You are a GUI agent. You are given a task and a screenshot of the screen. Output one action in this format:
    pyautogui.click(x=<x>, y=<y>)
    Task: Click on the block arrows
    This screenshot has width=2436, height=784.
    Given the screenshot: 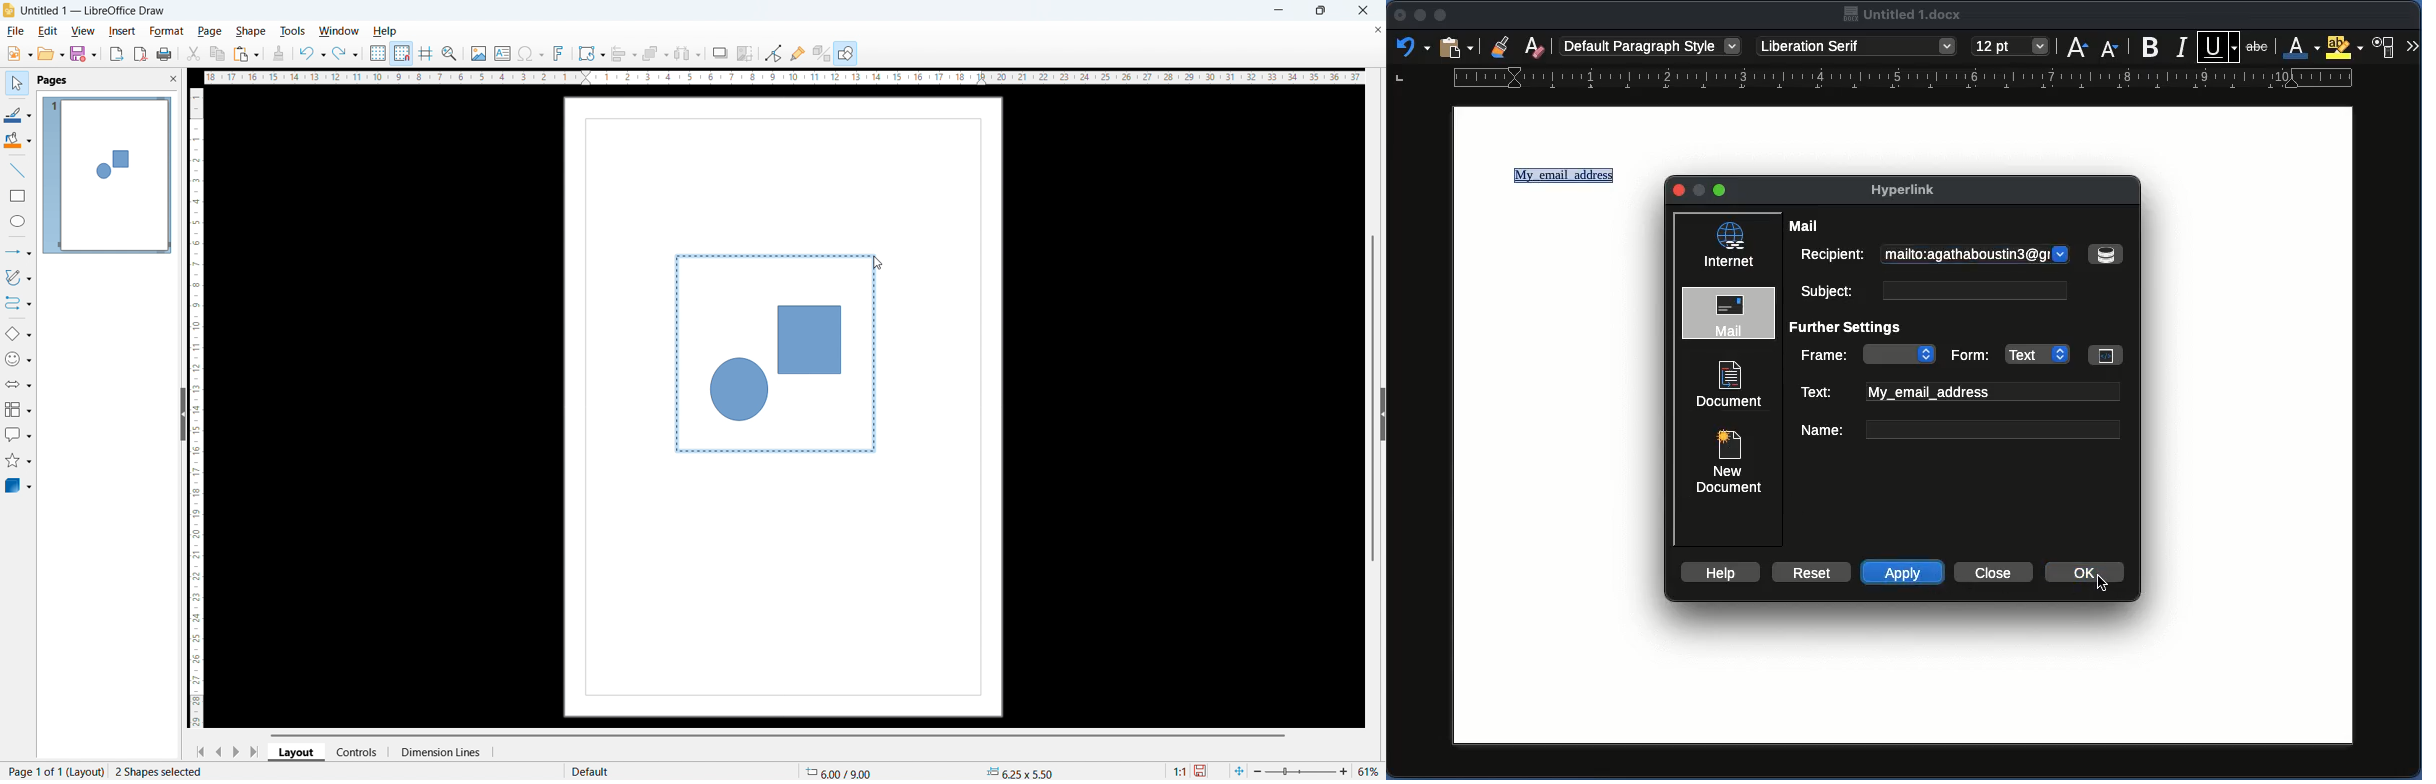 What is the action you would take?
    pyautogui.click(x=19, y=384)
    